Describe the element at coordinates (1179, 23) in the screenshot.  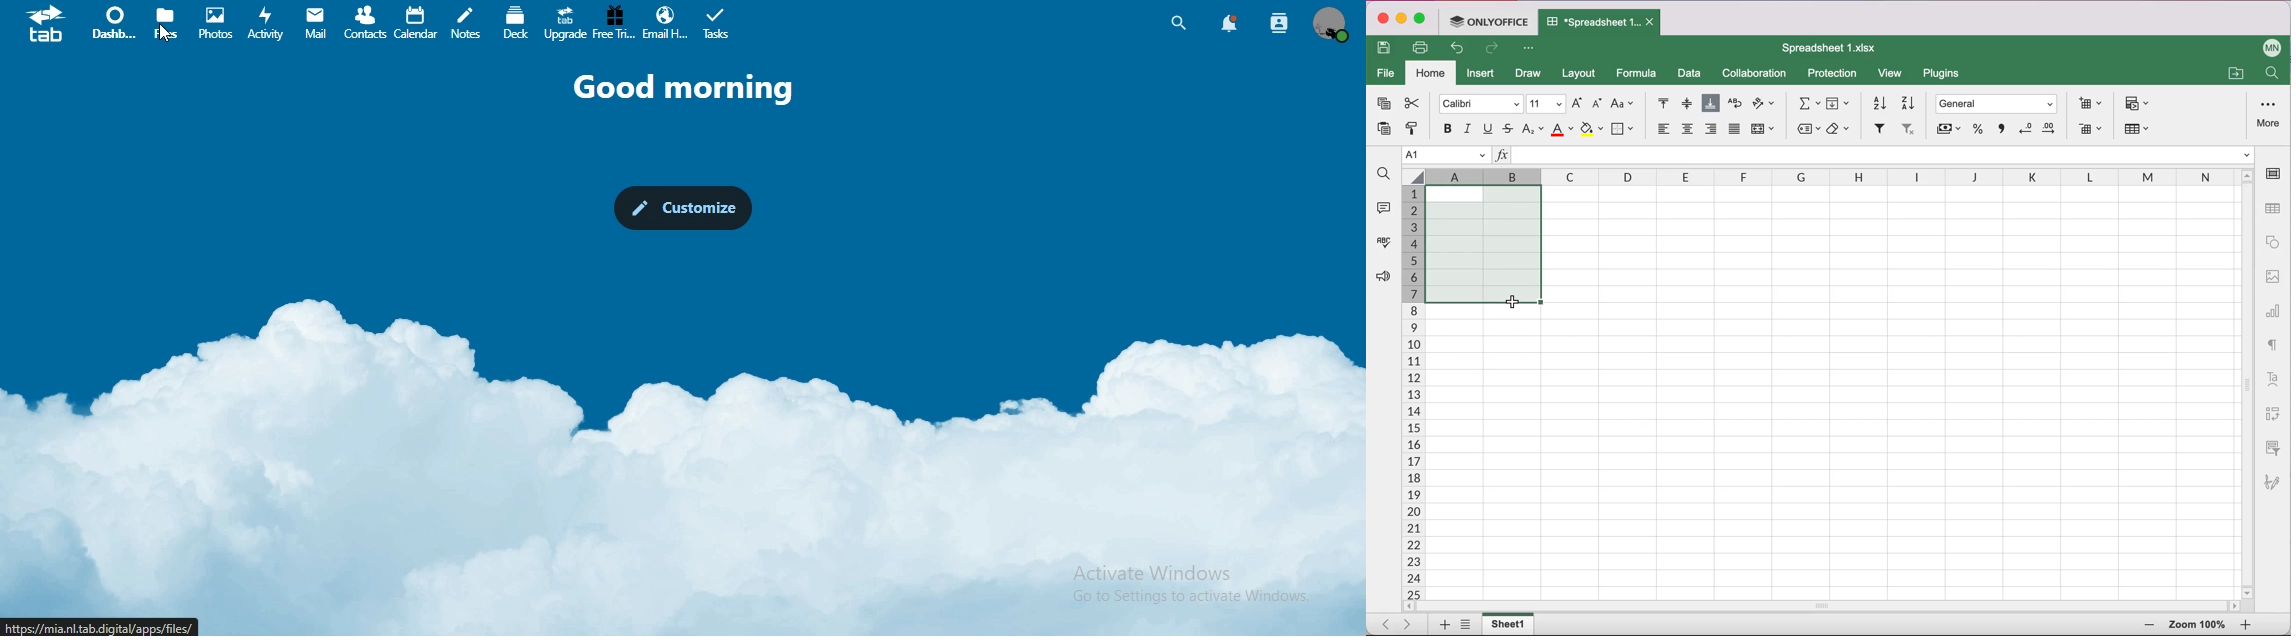
I see `search` at that location.